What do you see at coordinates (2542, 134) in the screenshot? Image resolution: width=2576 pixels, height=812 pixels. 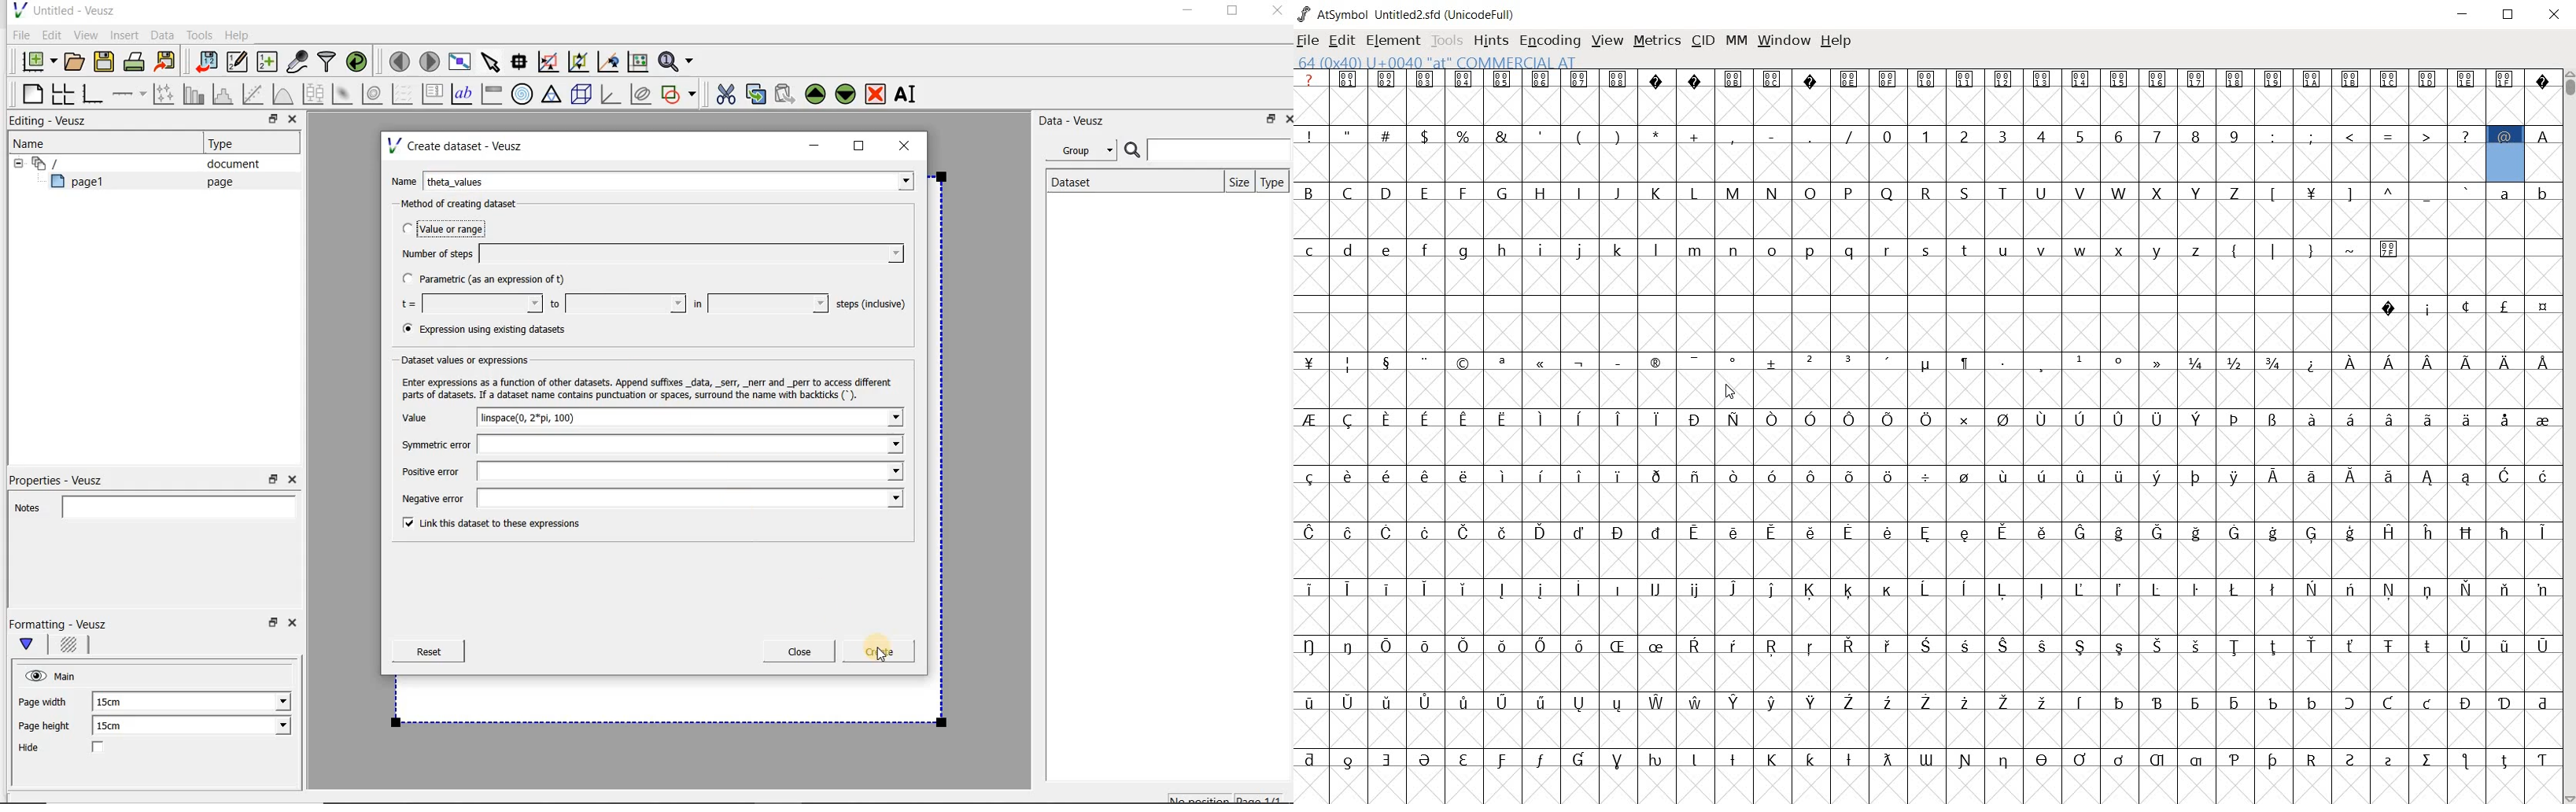 I see `A` at bounding box center [2542, 134].